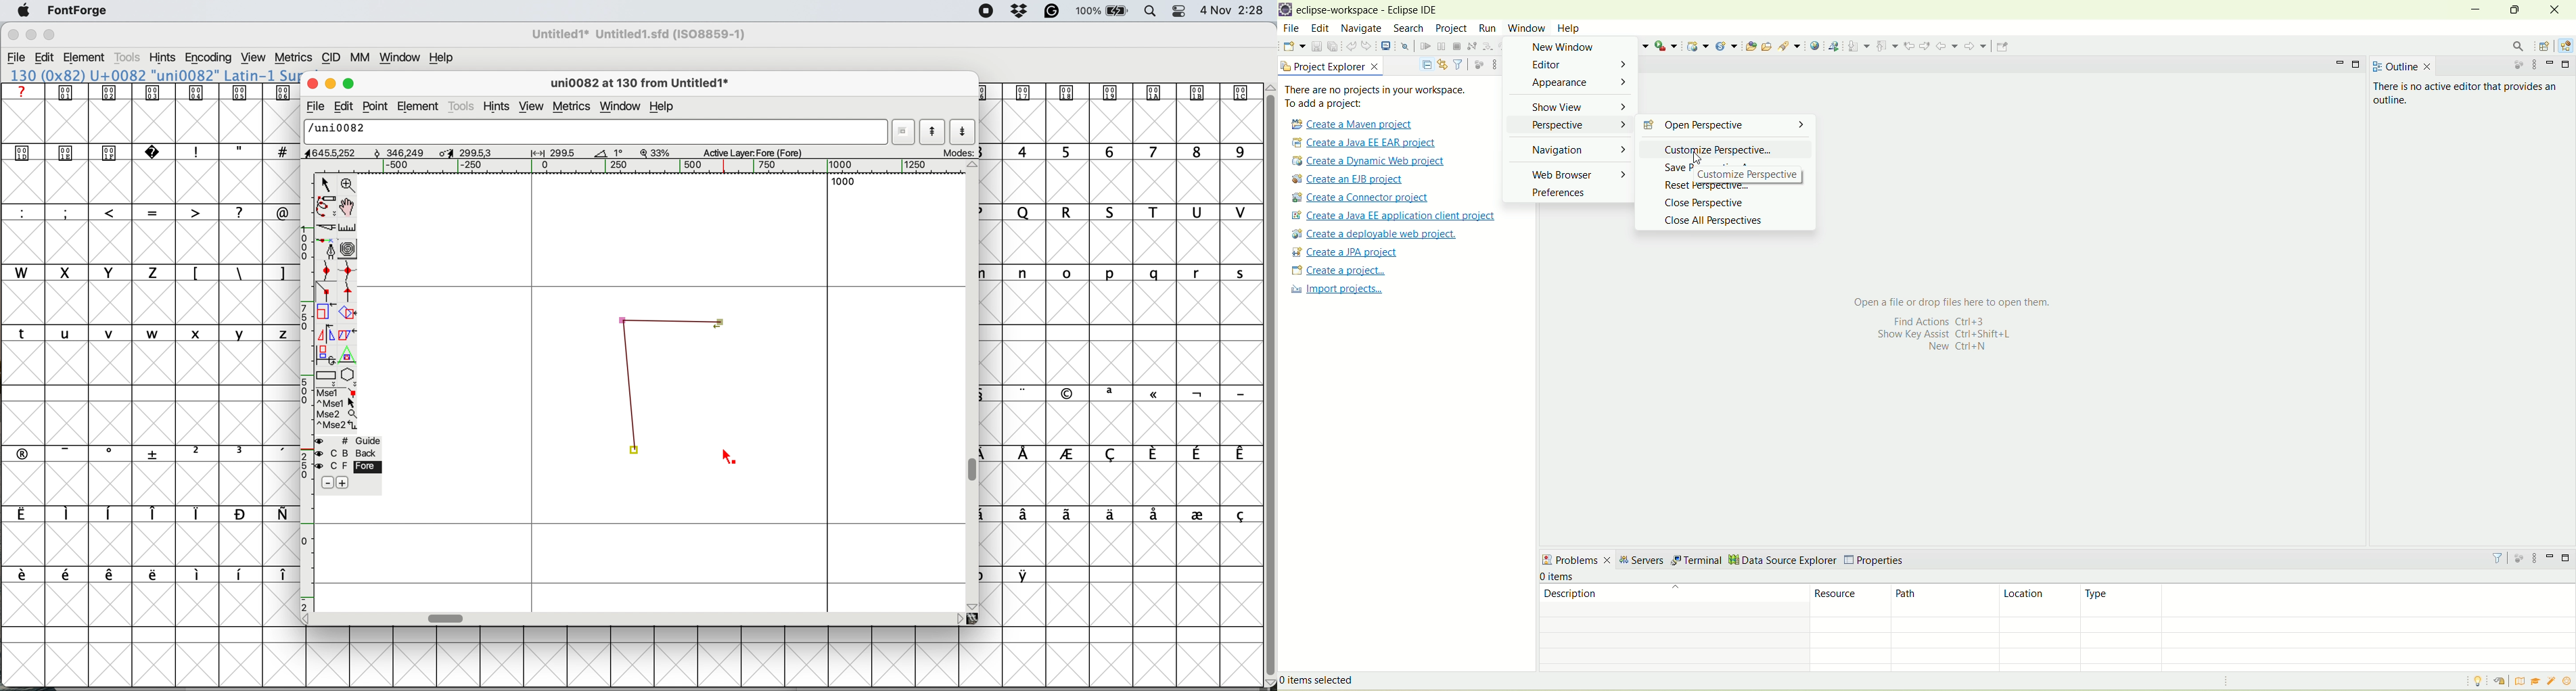  I want to click on symbols and special characters, so click(158, 153).